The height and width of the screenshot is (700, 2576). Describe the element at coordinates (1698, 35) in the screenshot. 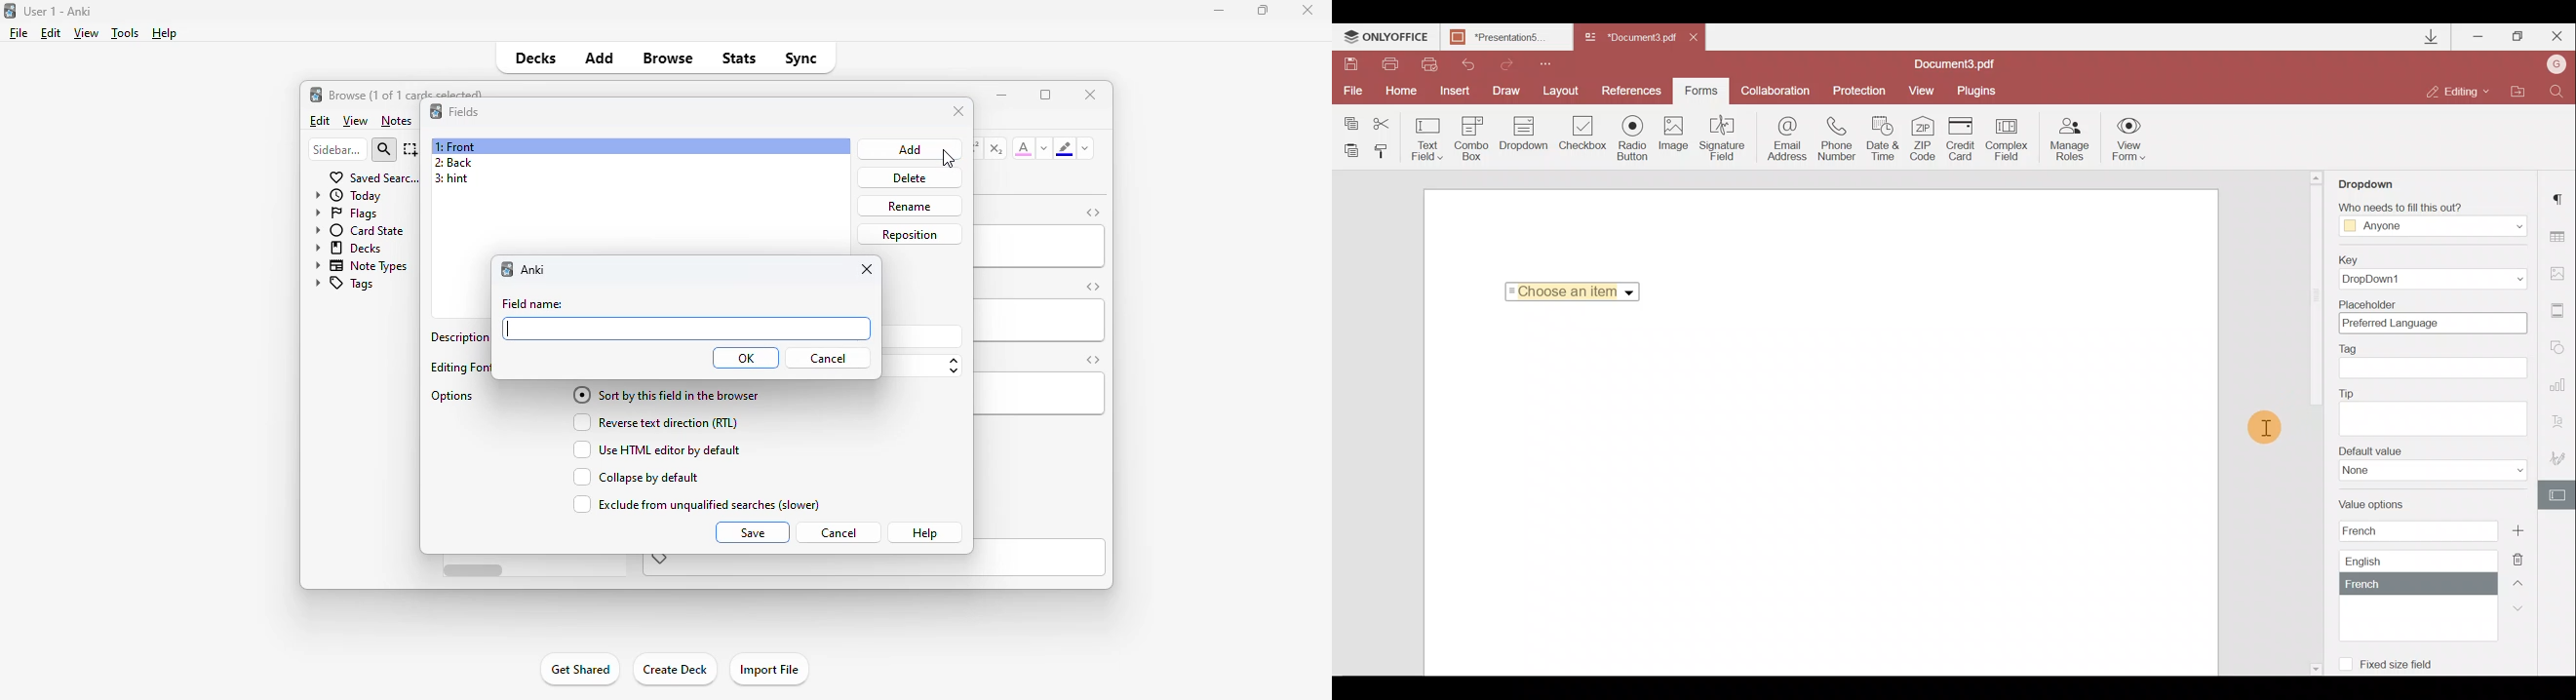

I see `Close` at that location.